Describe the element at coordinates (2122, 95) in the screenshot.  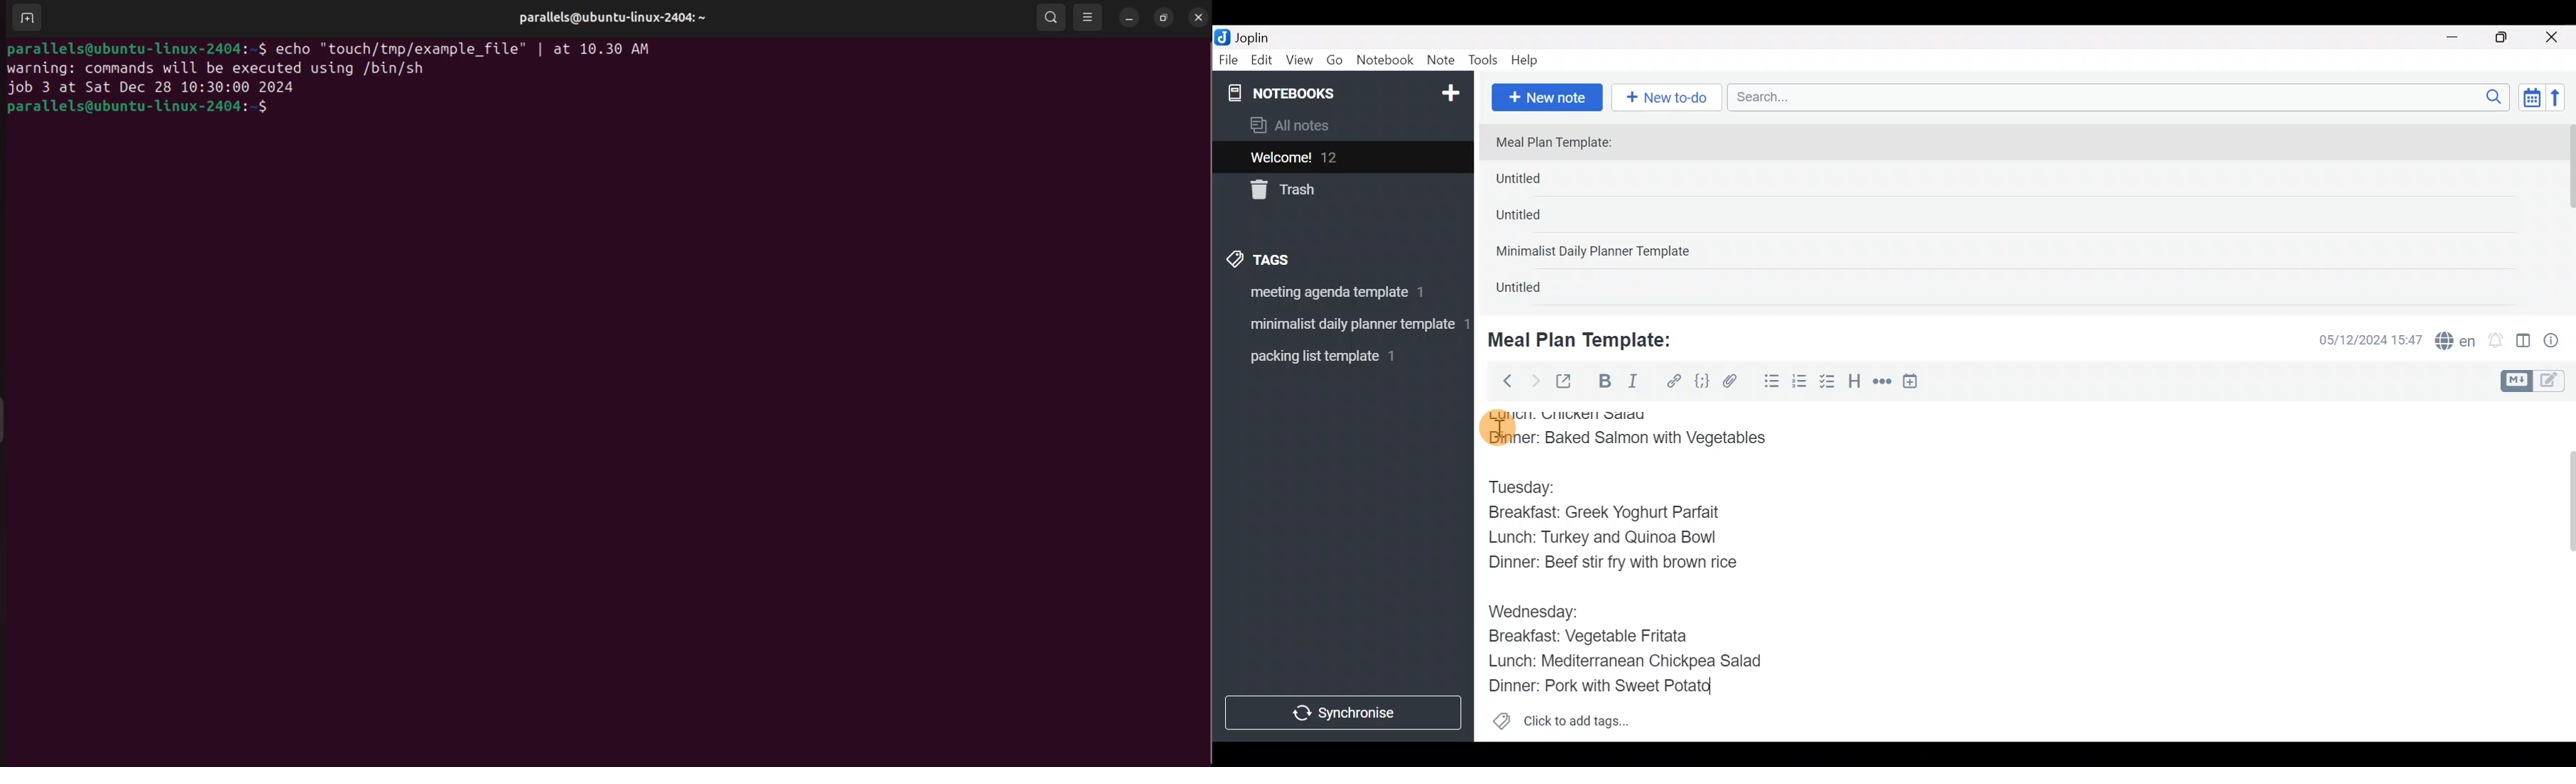
I see `Search bar` at that location.